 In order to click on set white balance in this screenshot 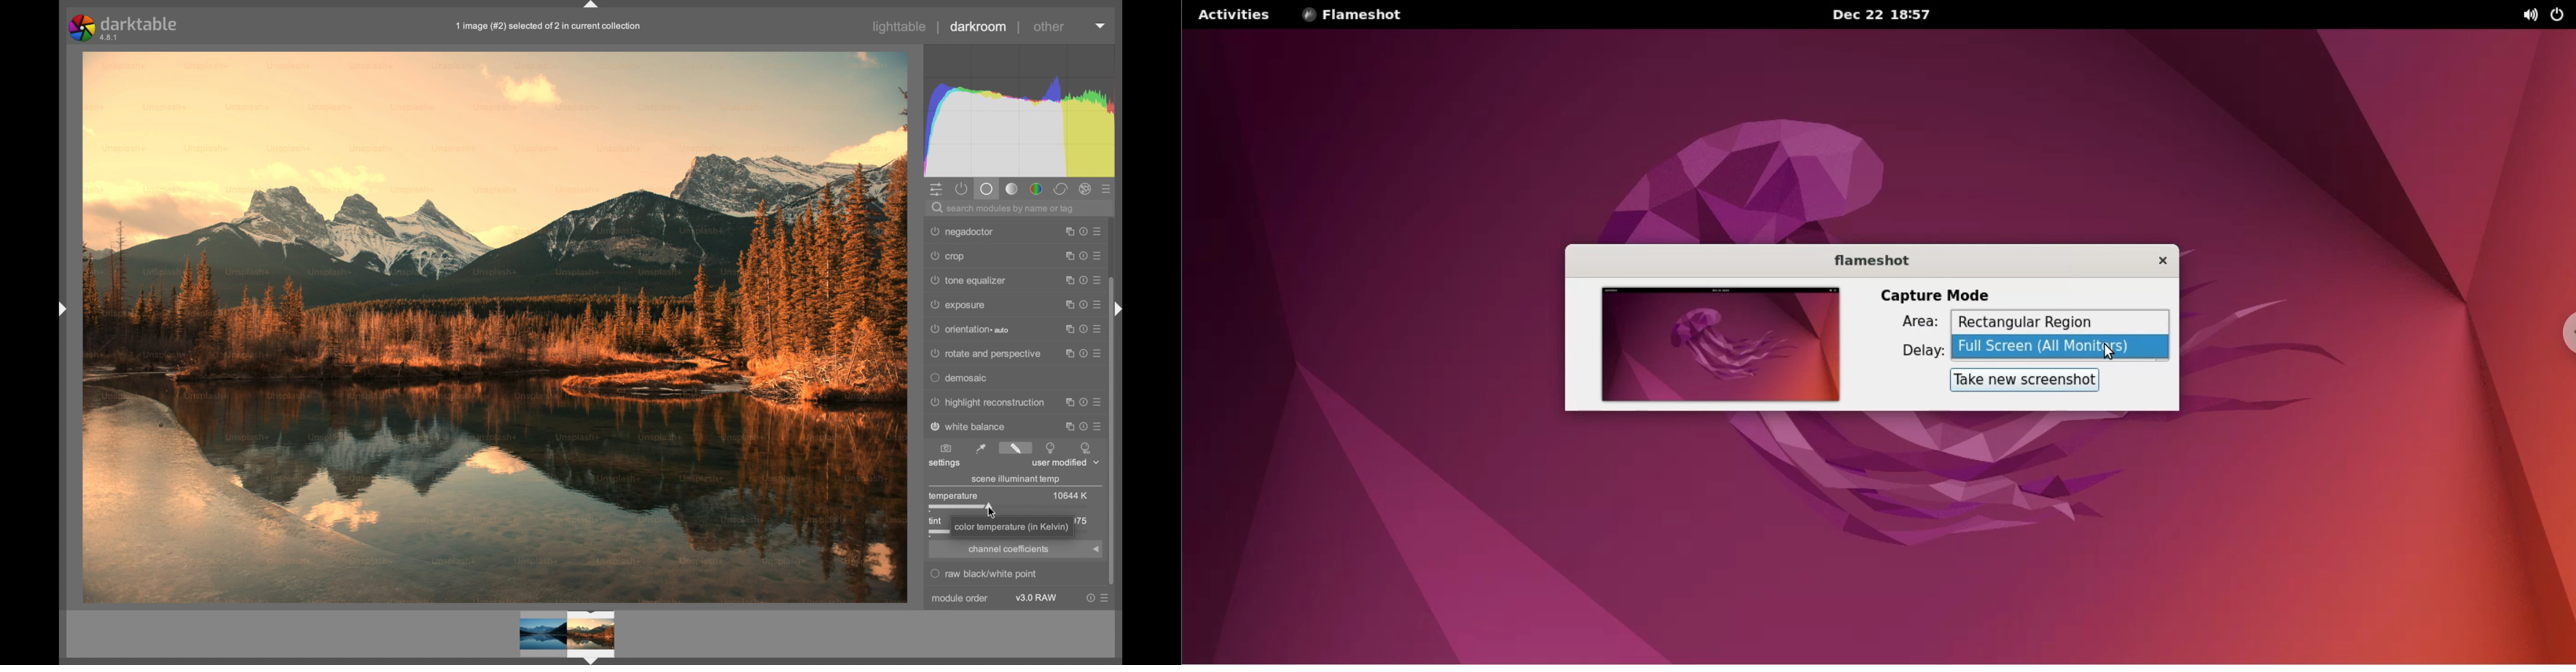, I will do `click(946, 448)`.